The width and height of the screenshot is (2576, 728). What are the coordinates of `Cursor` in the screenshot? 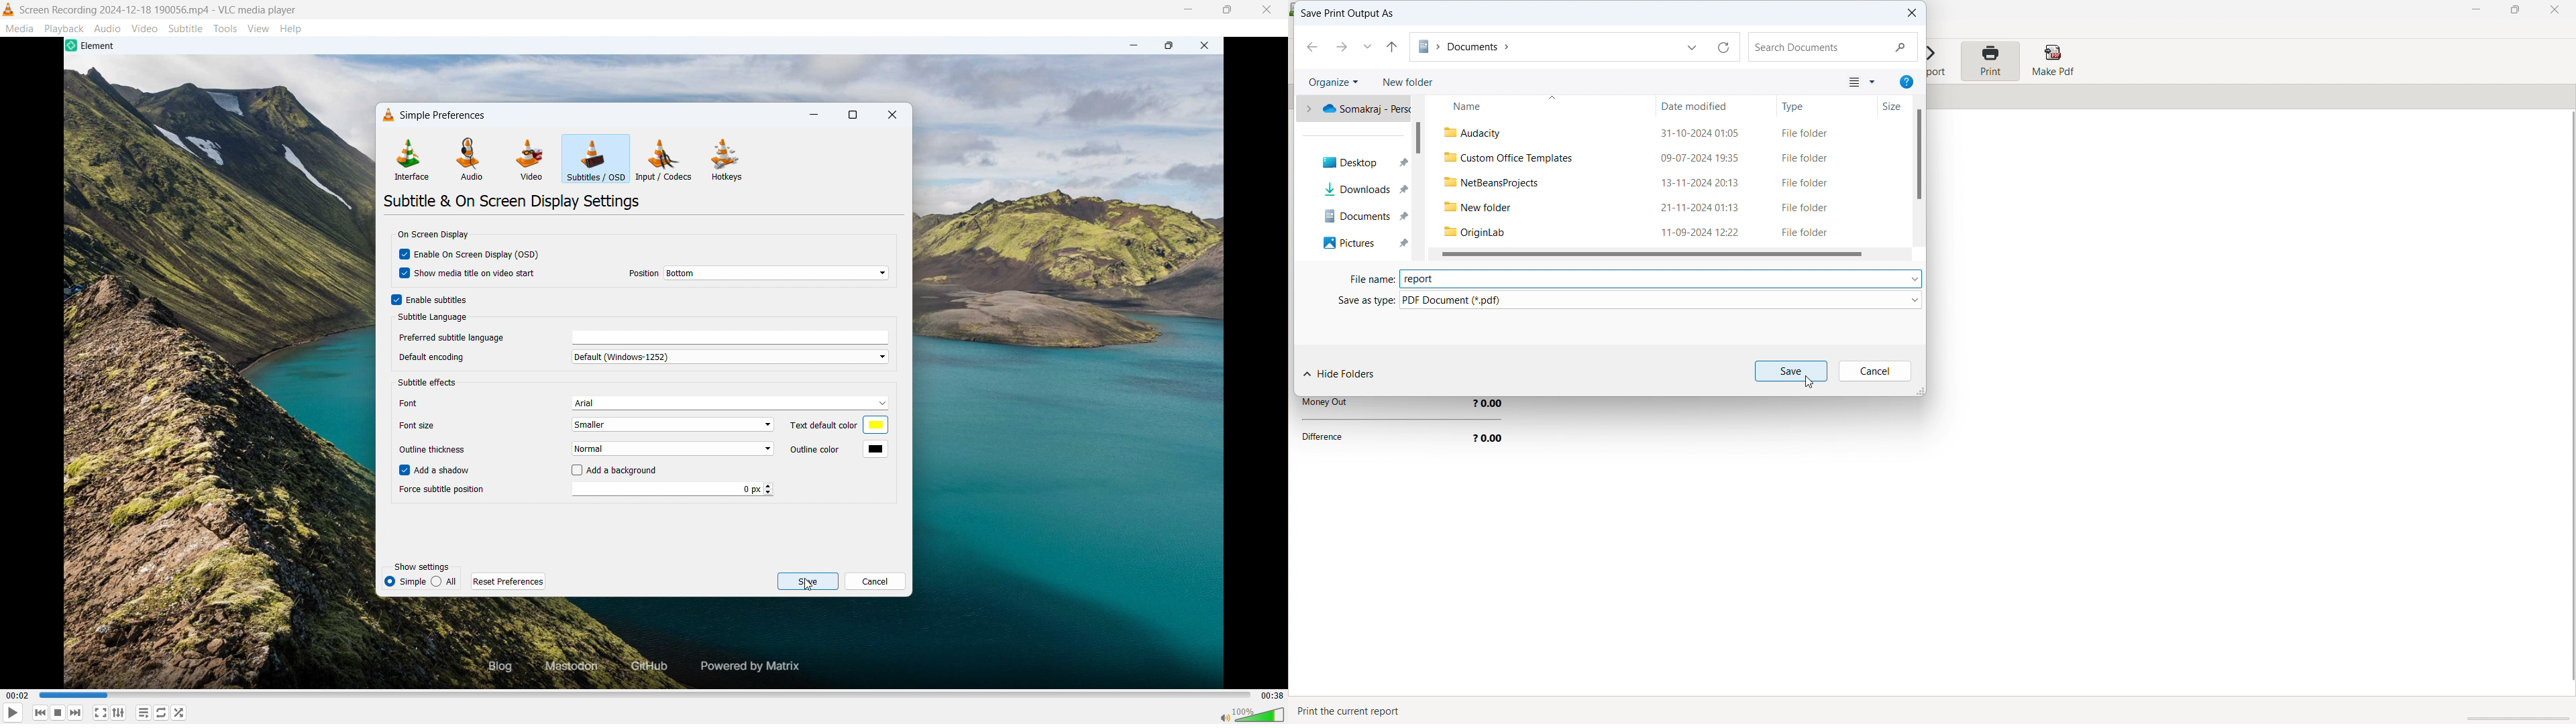 It's located at (1810, 383).